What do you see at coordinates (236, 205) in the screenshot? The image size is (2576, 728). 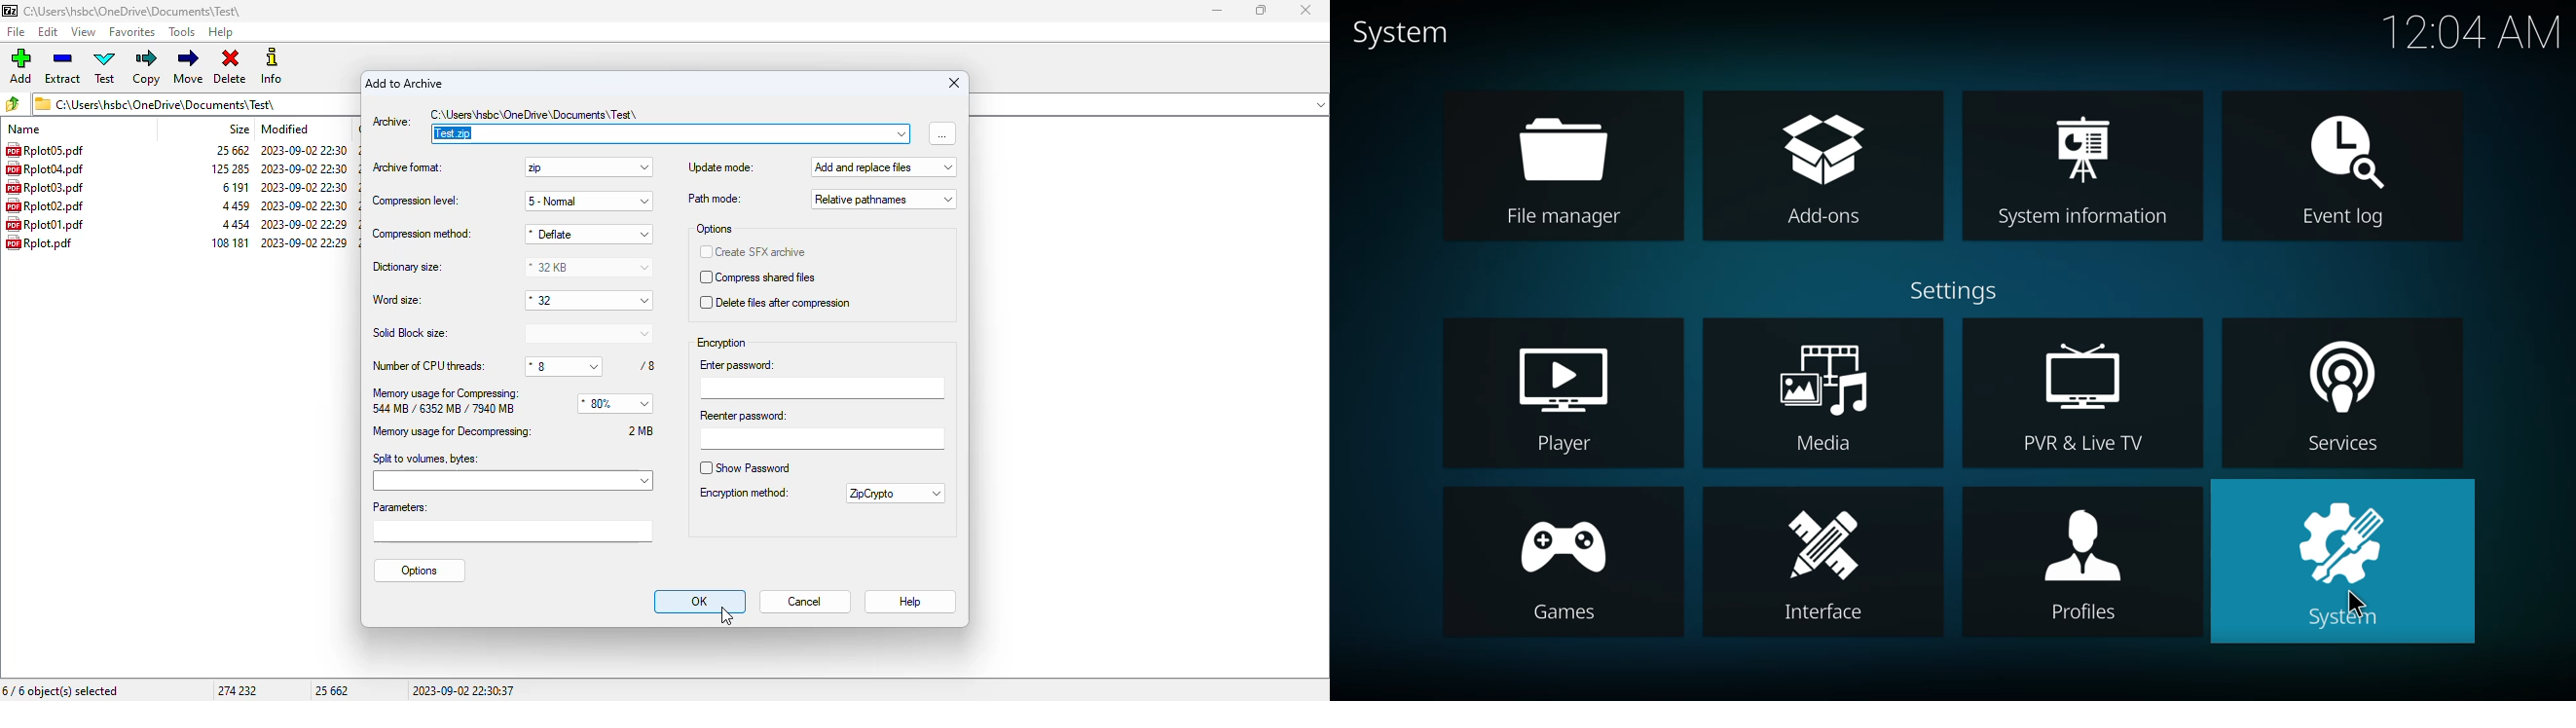 I see `size` at bounding box center [236, 205].